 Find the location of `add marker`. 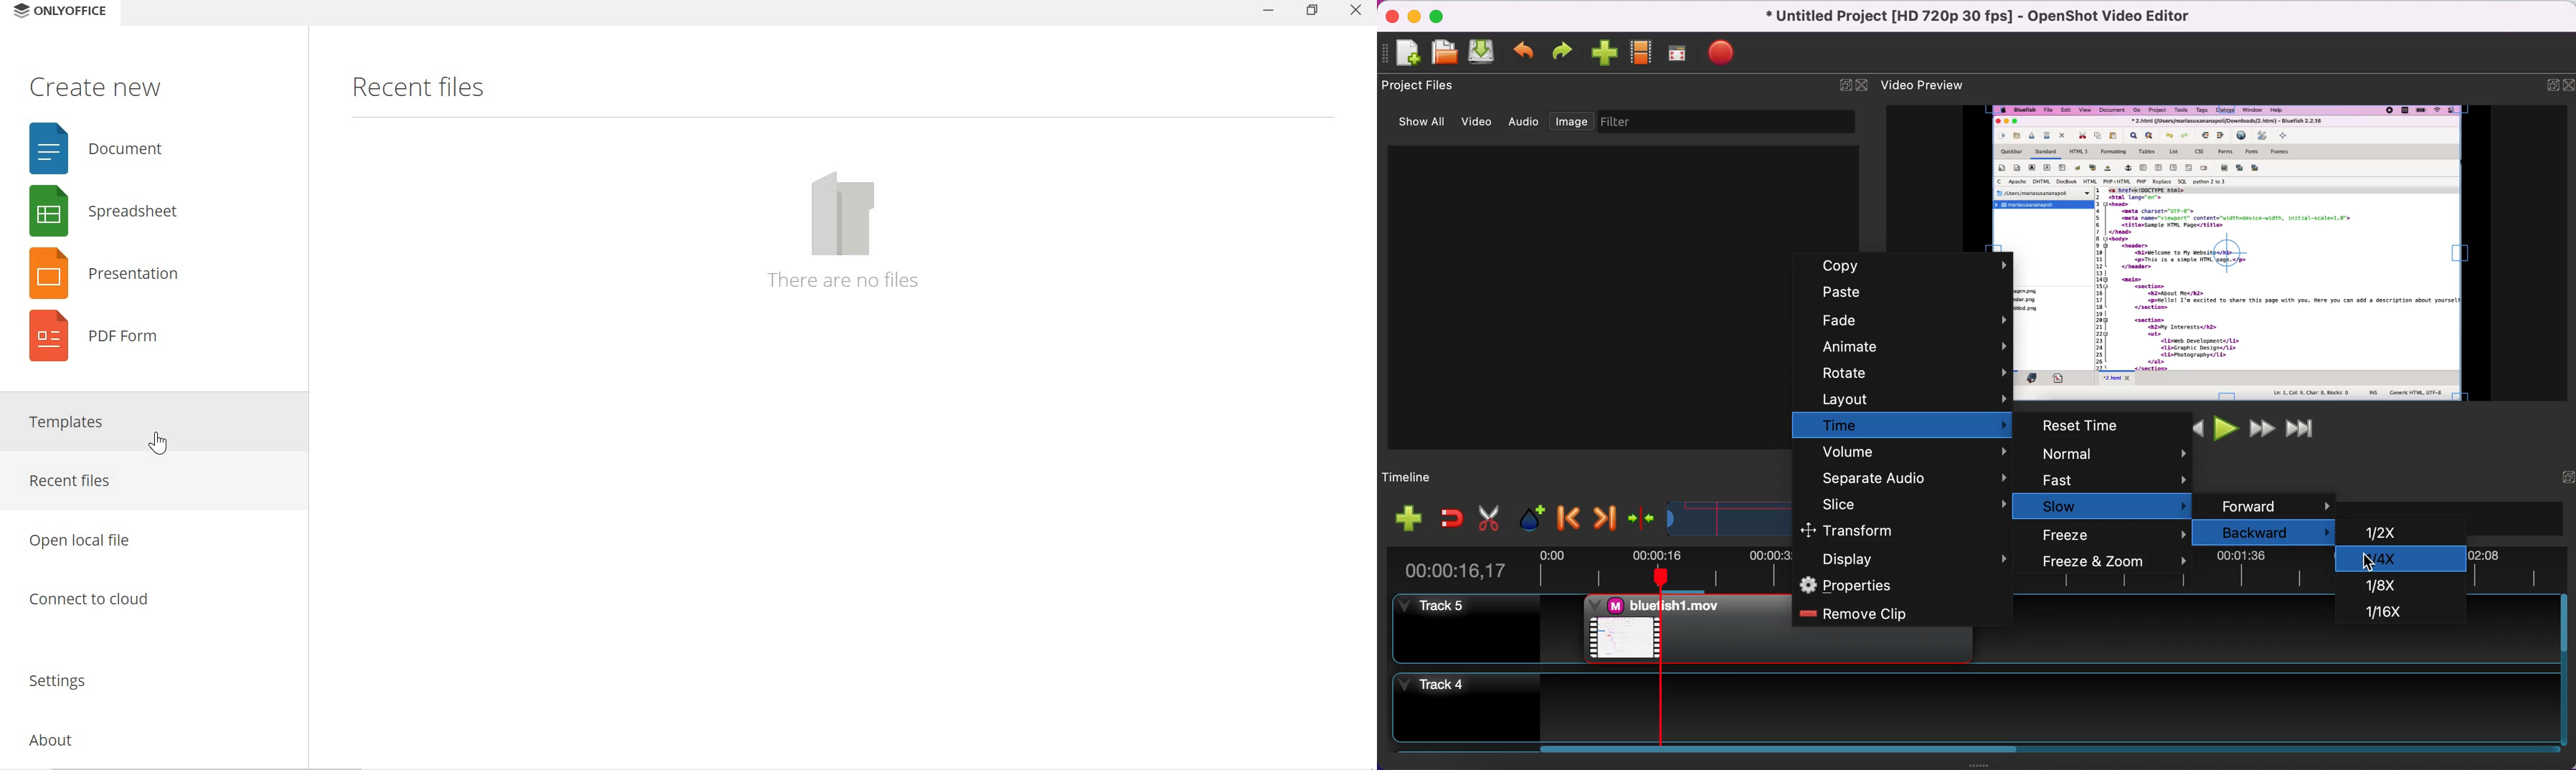

add marker is located at coordinates (1528, 515).